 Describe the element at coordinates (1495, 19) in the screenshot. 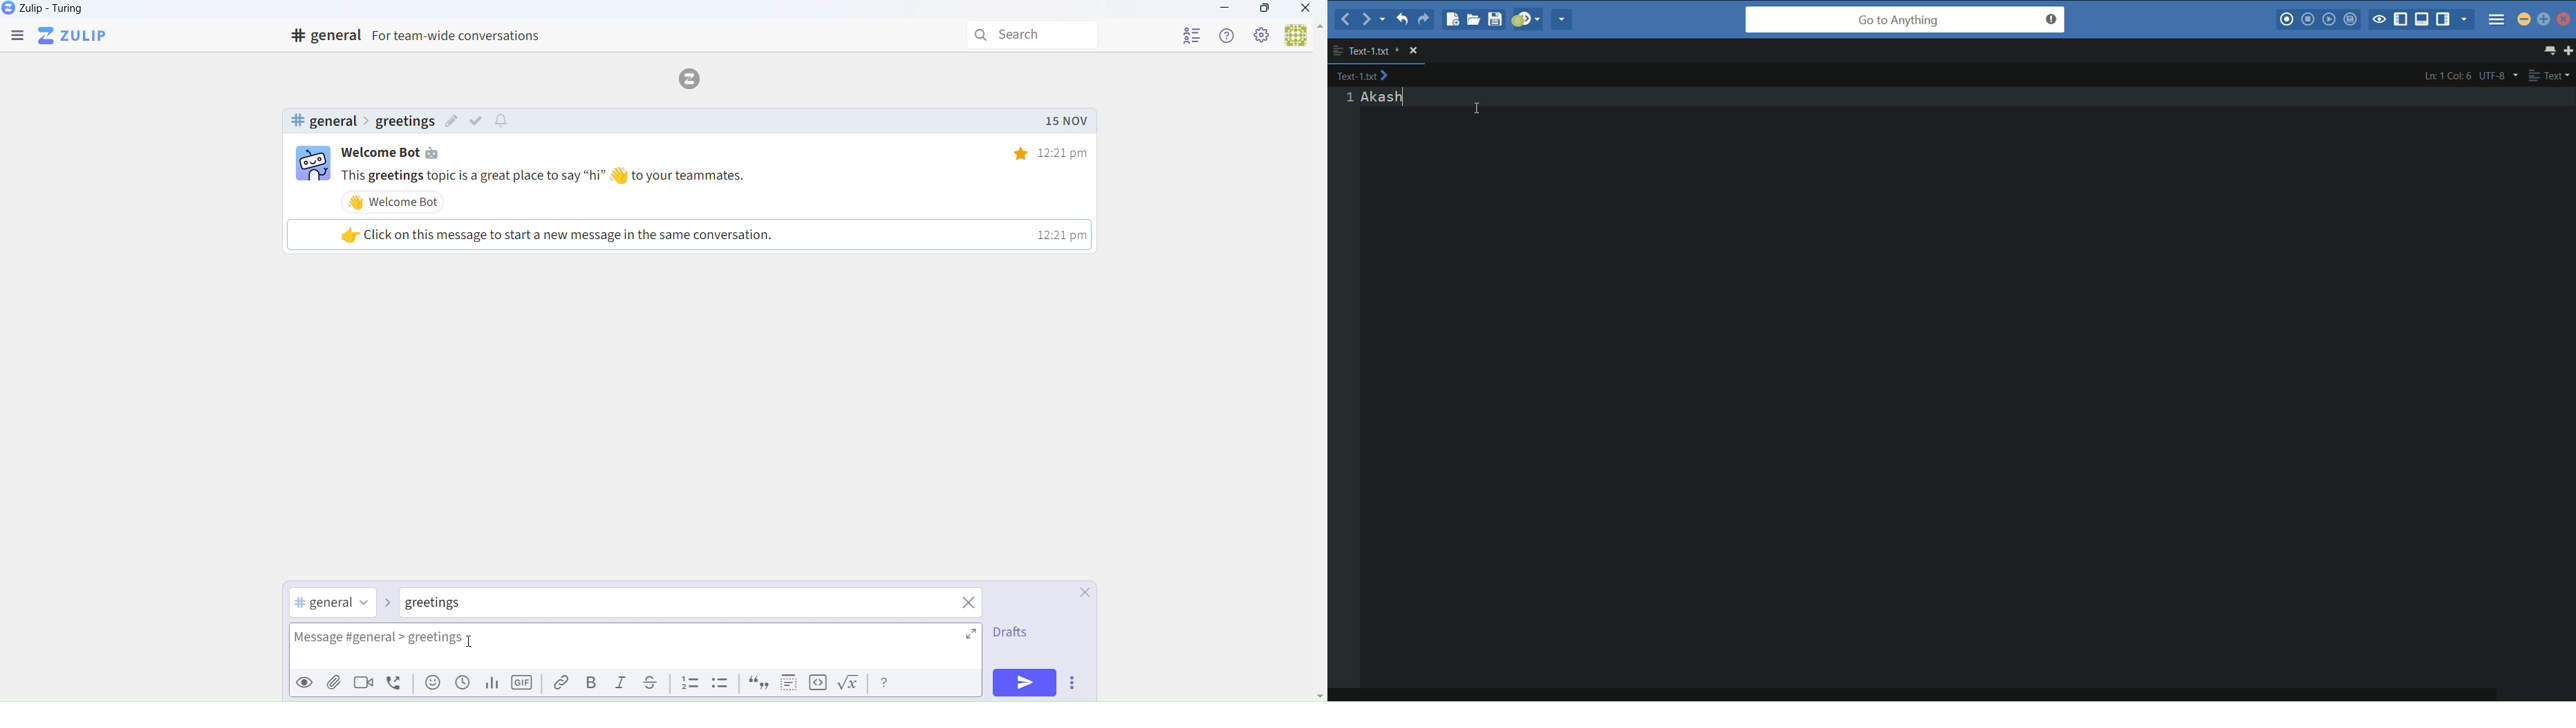

I see `save file` at that location.